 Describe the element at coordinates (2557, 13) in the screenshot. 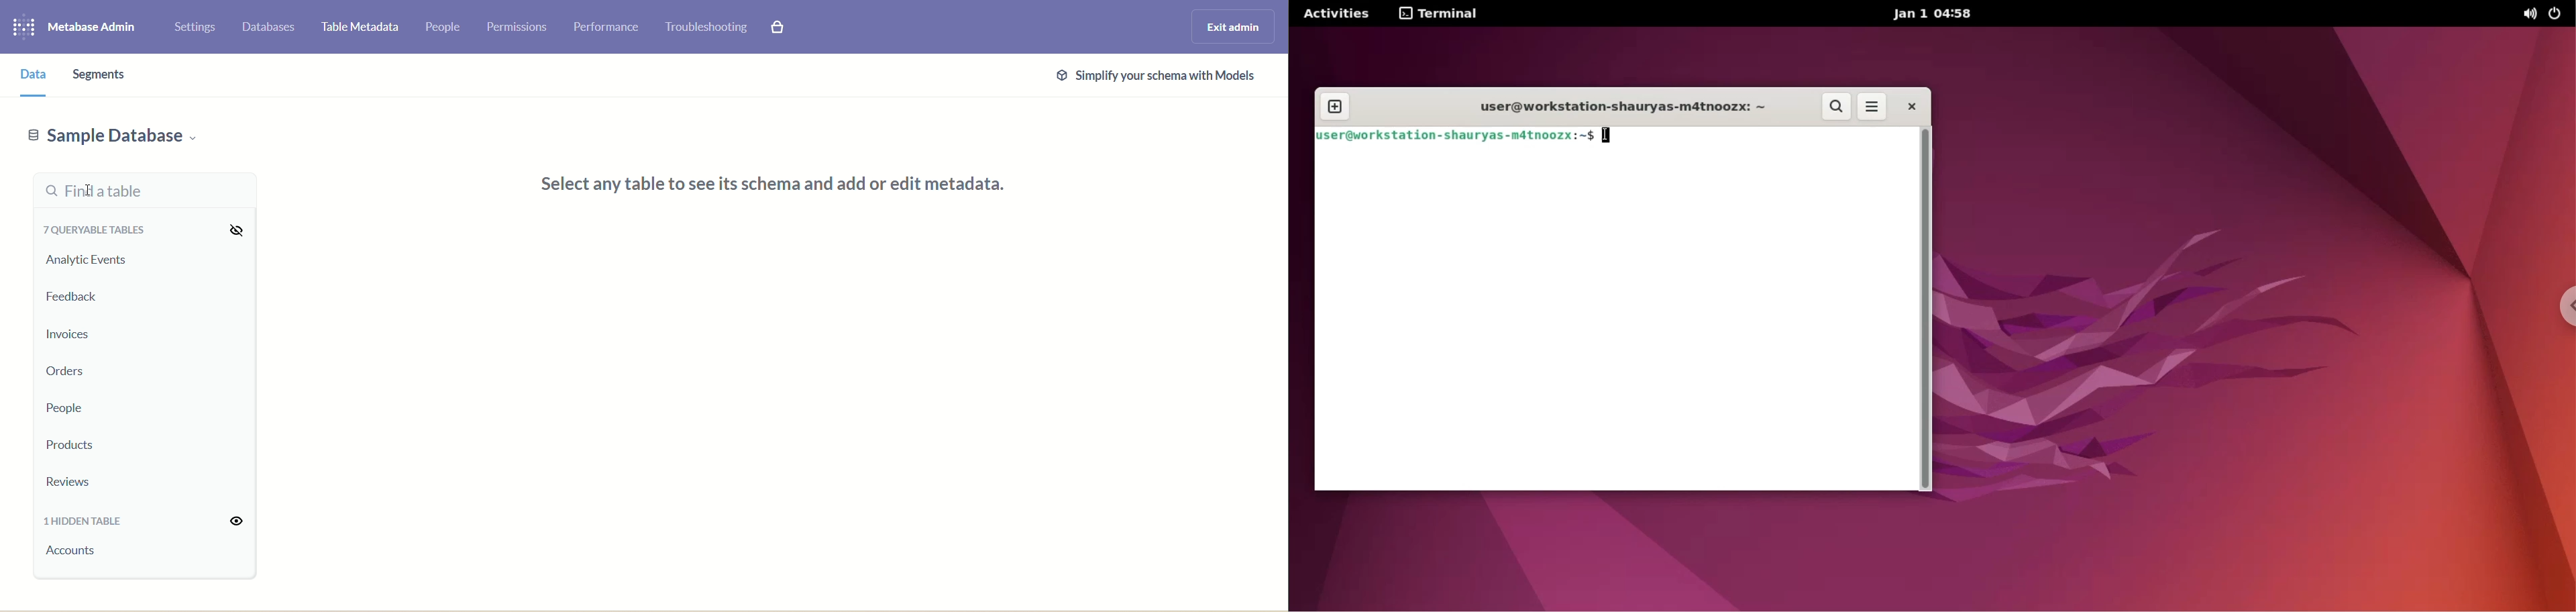

I see `power options` at that location.